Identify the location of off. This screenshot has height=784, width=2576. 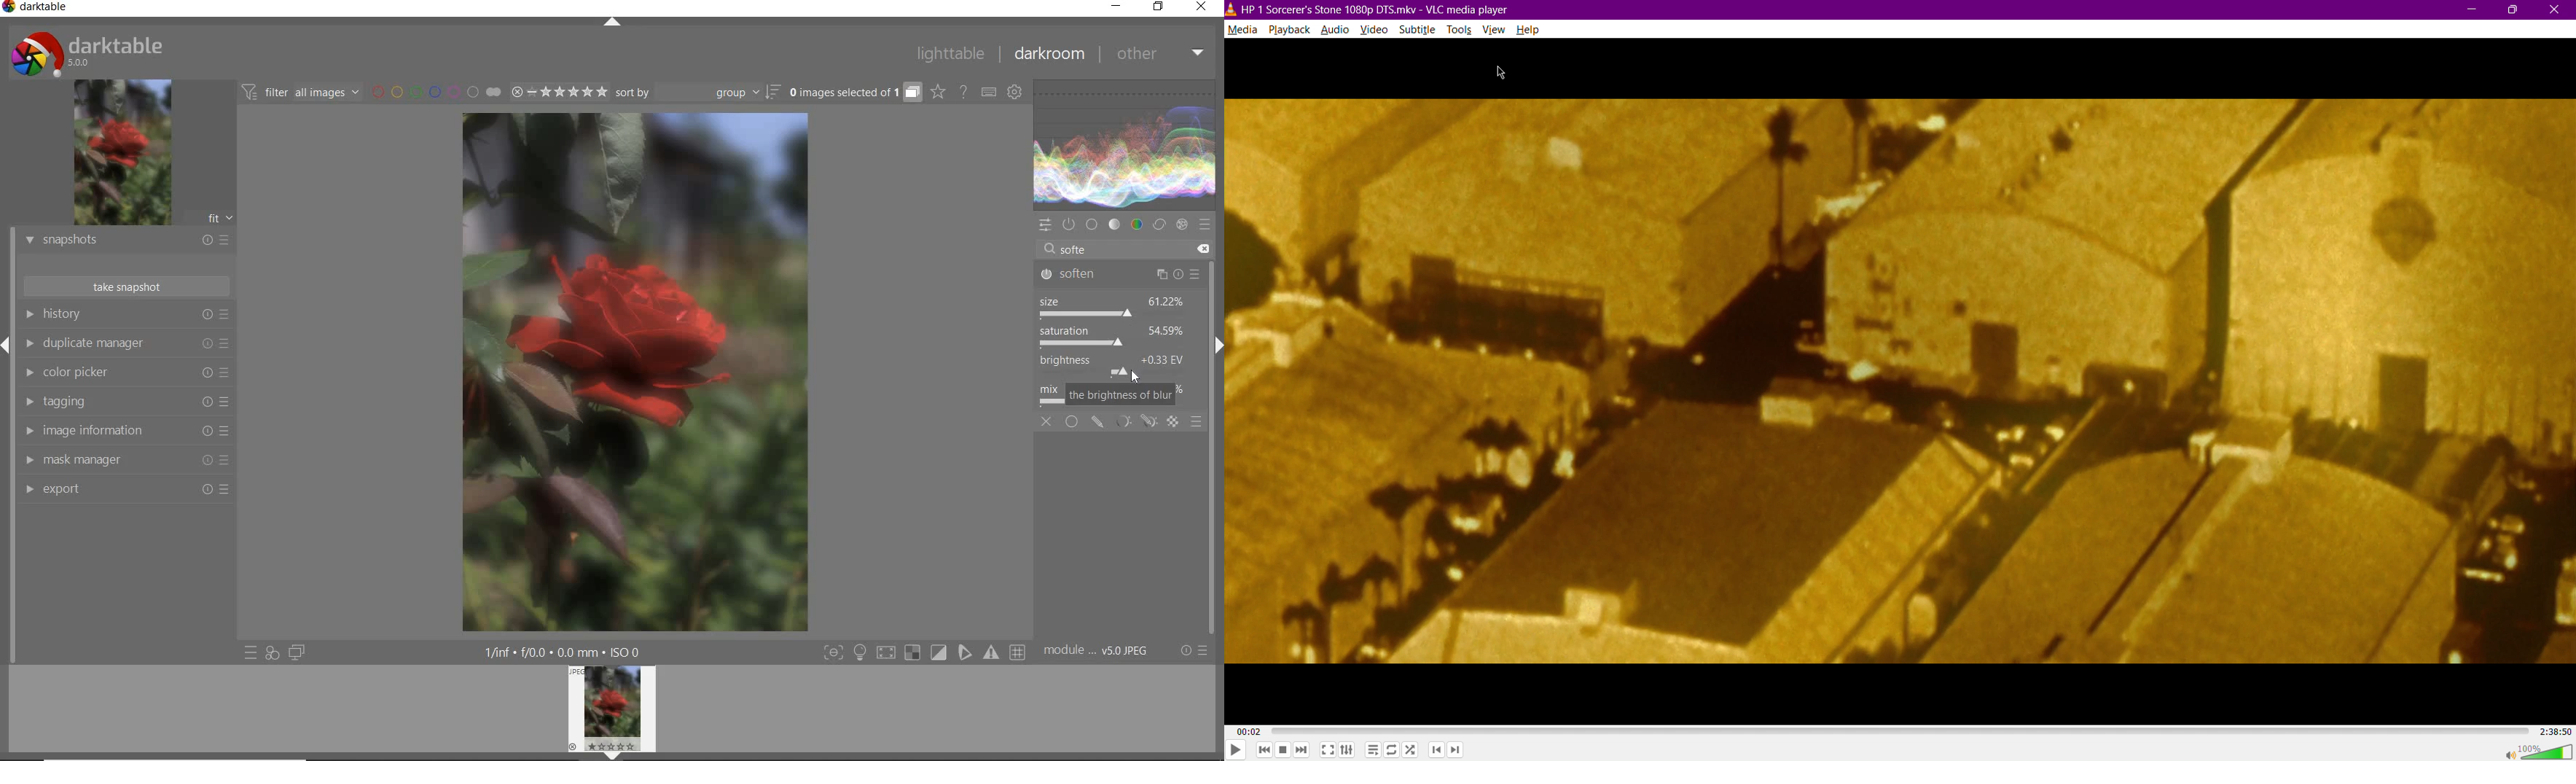
(1046, 422).